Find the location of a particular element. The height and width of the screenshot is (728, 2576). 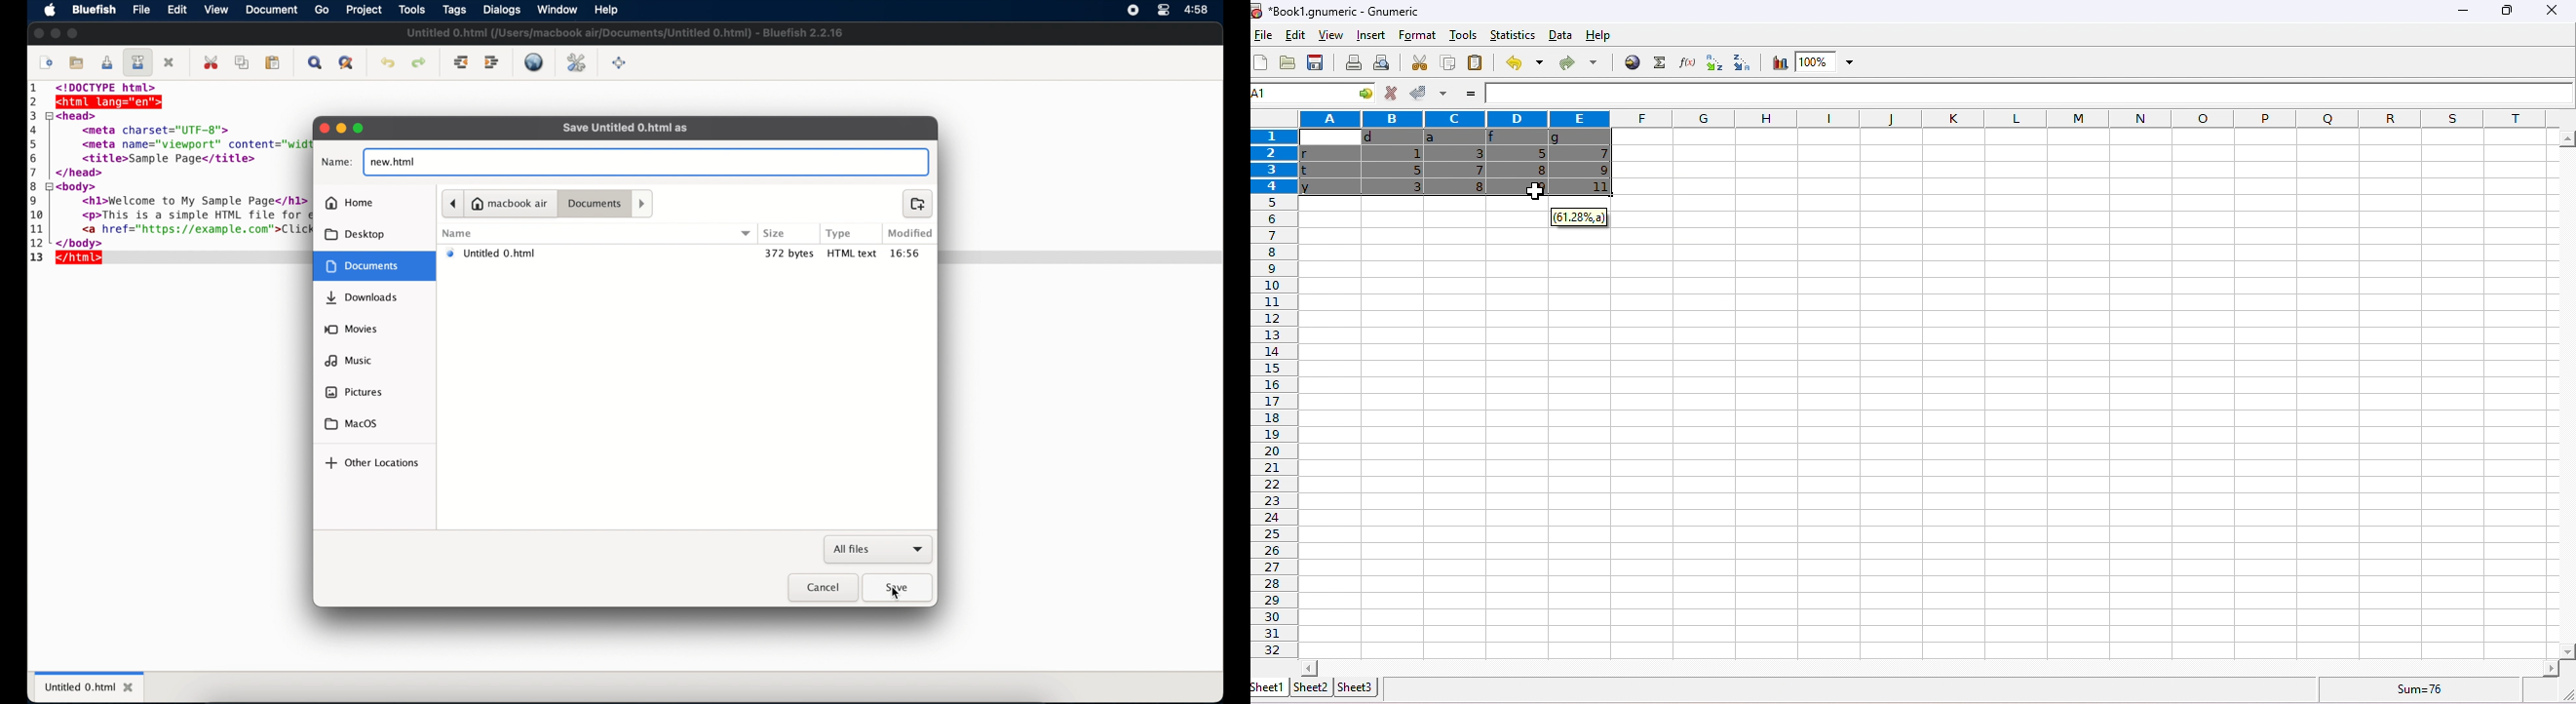

all files dropdown is located at coordinates (879, 550).